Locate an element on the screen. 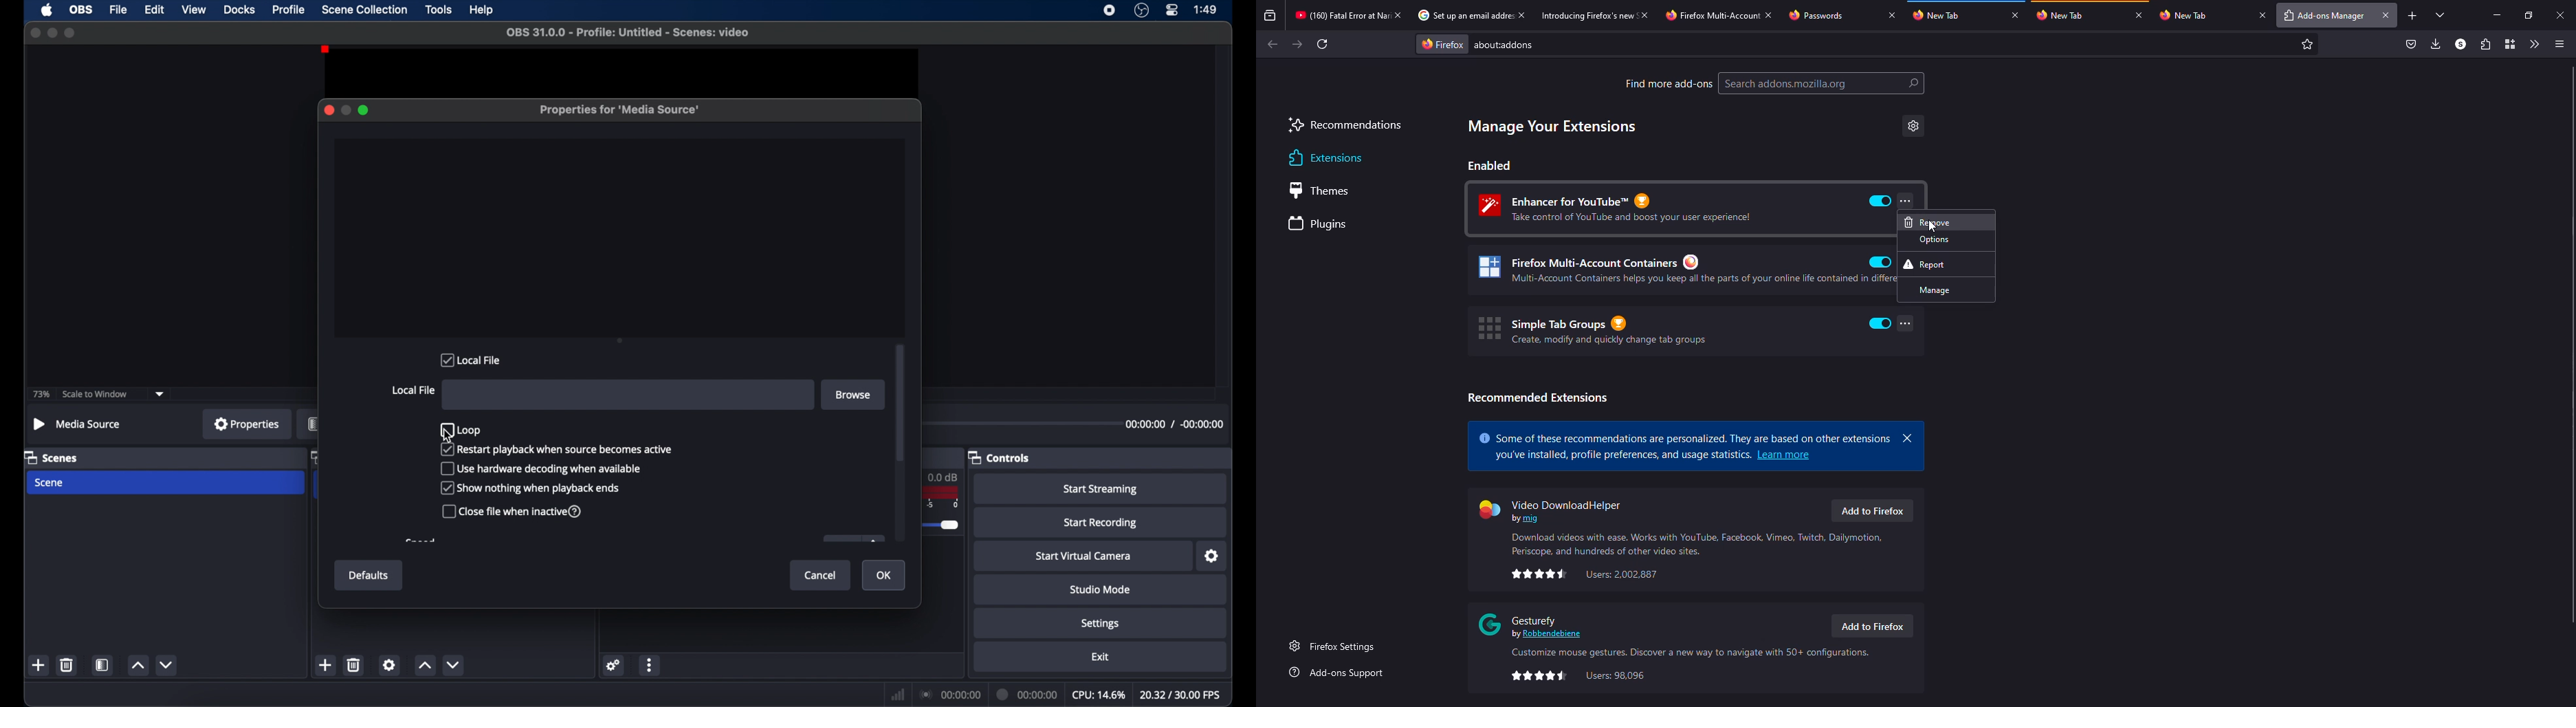 This screenshot has width=2576, height=728. start virtual camera is located at coordinates (1084, 556).